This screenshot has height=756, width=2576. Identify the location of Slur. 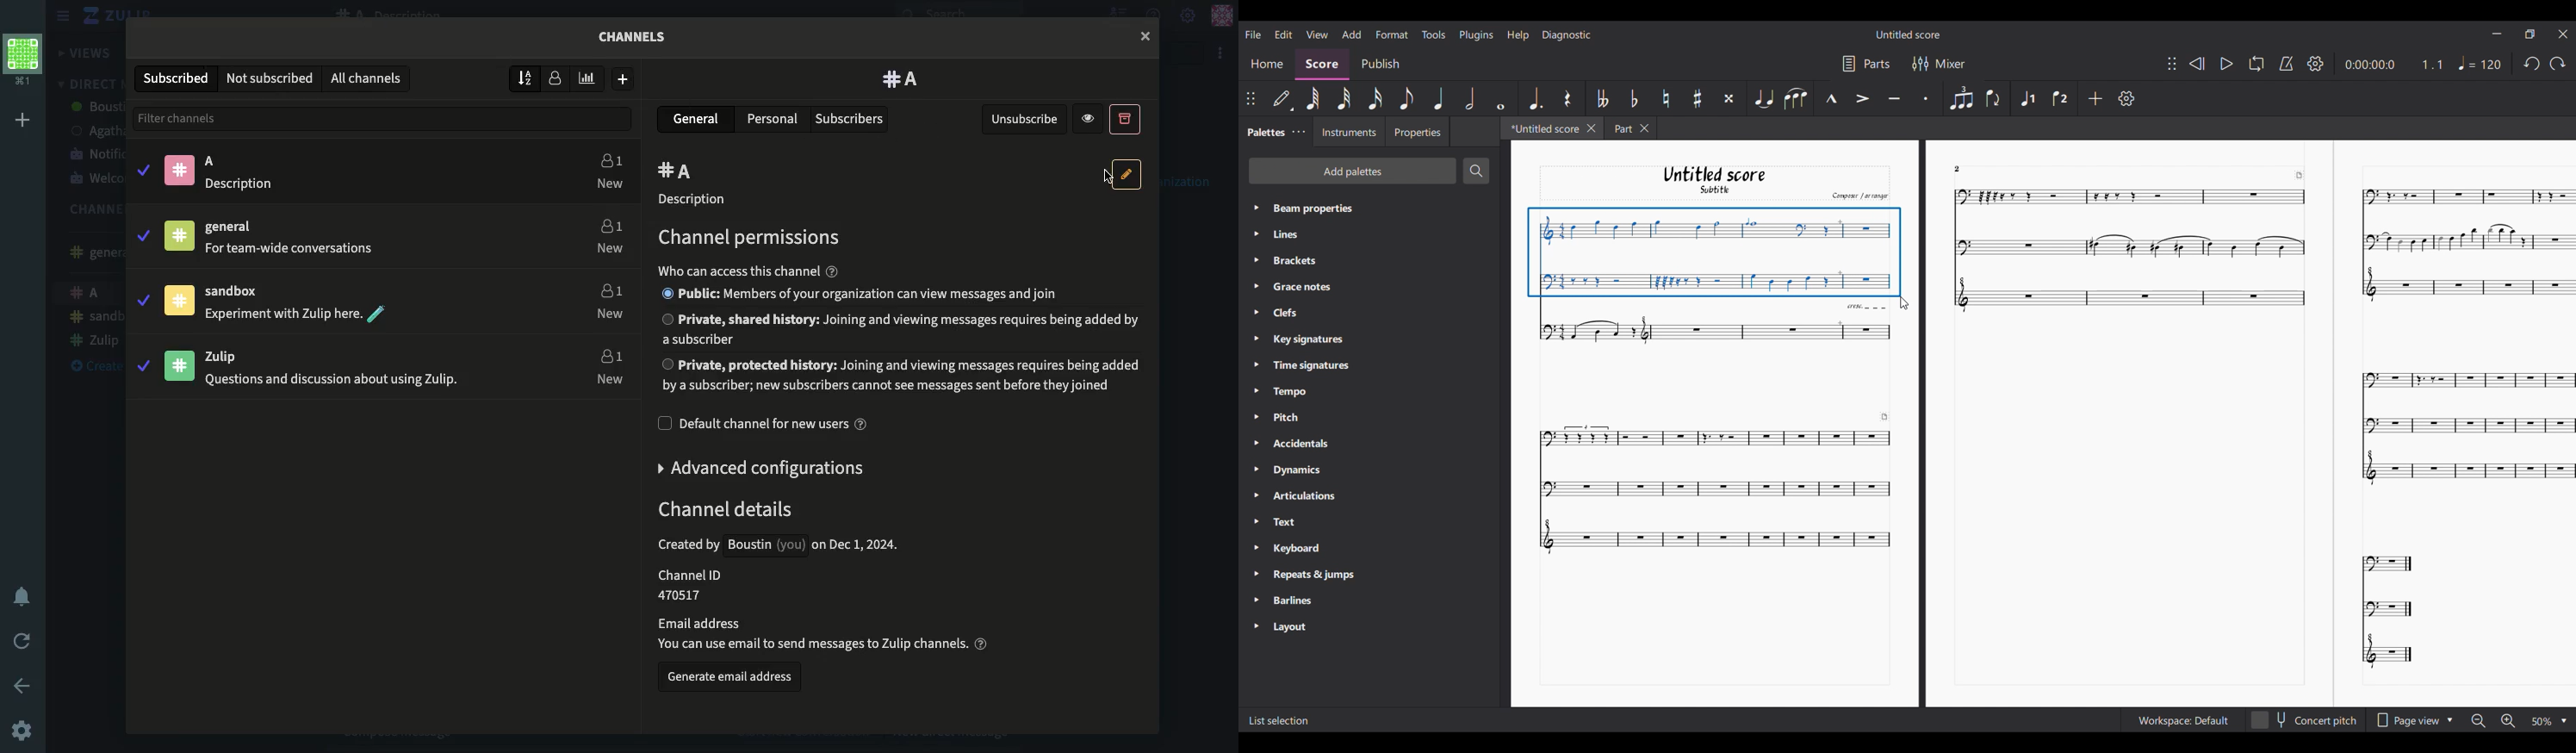
(1796, 98).